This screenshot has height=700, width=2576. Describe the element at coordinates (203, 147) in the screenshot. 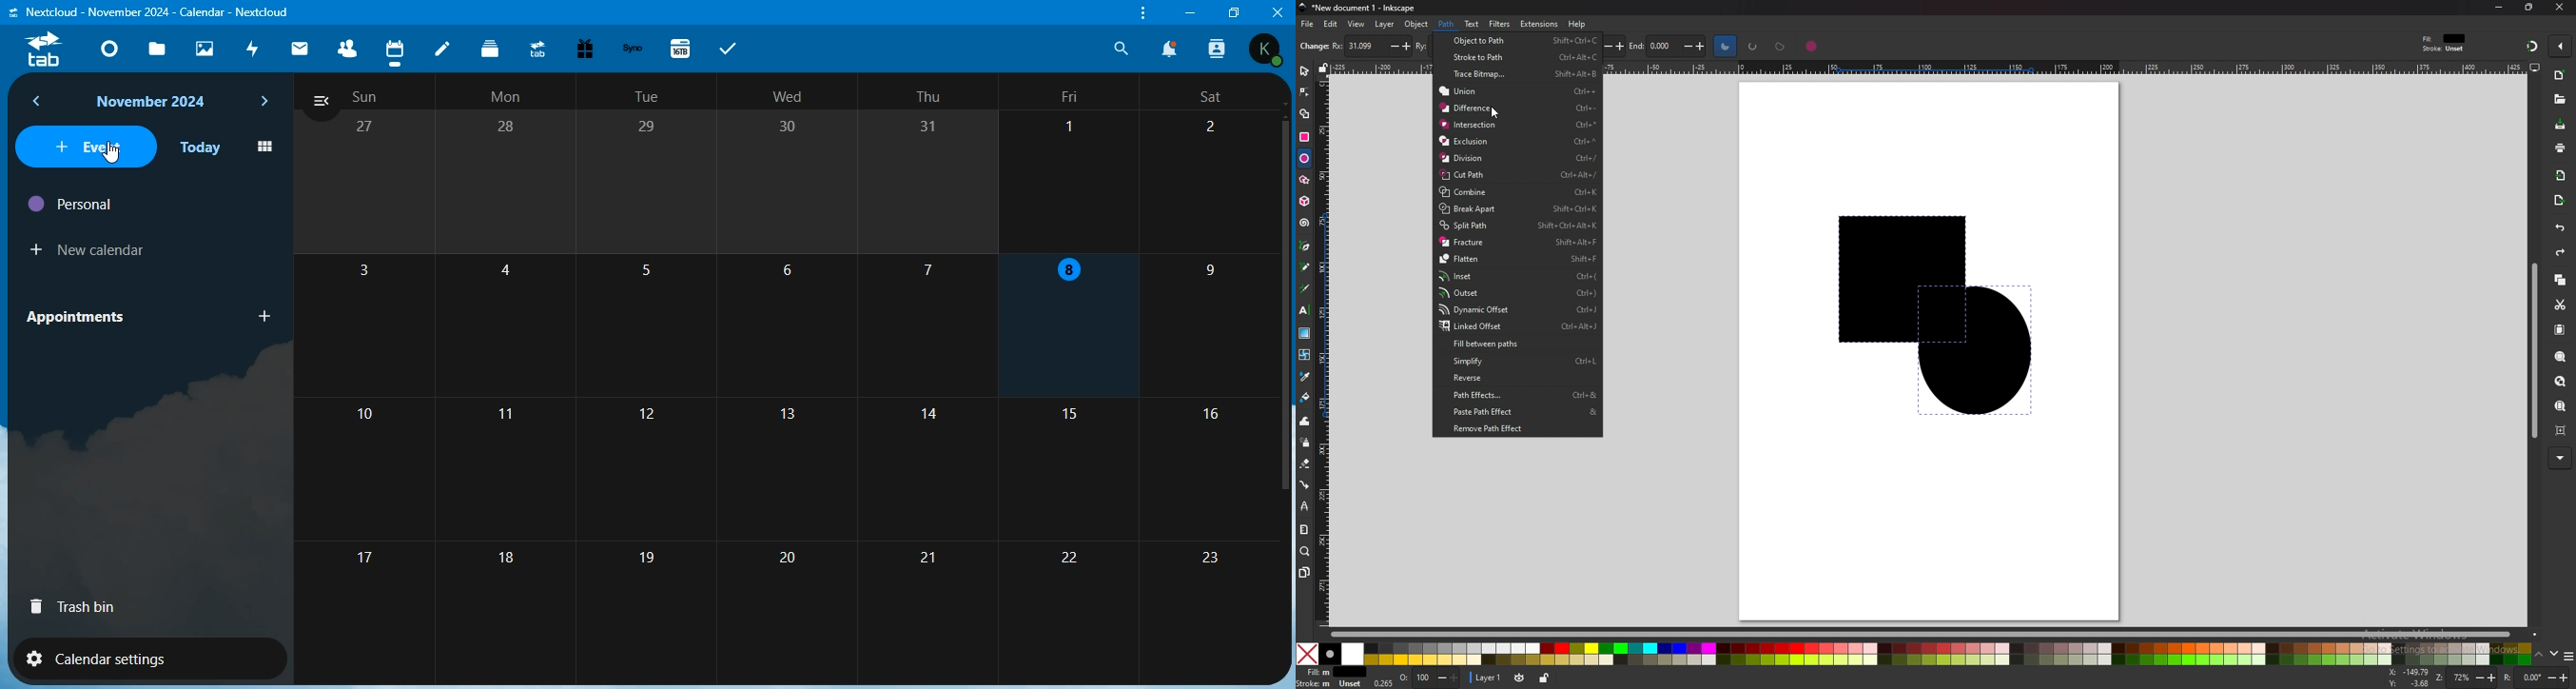

I see `today` at that location.